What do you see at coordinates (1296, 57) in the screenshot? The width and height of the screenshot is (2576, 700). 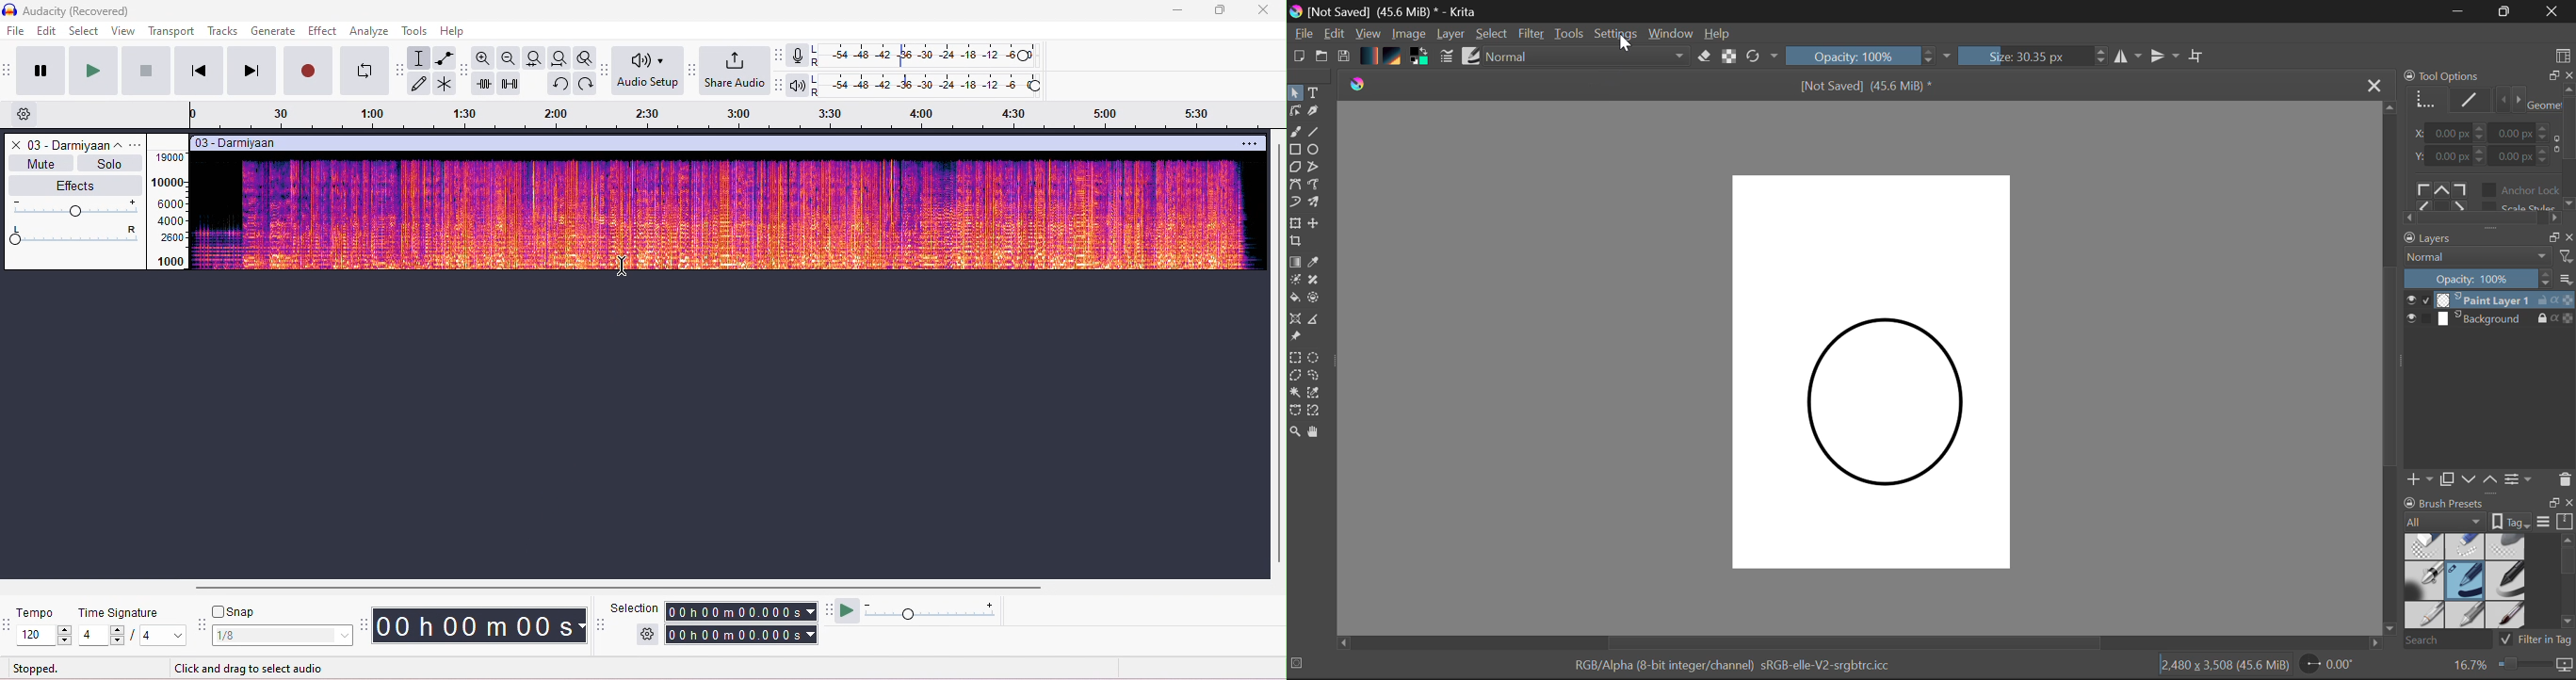 I see `New` at bounding box center [1296, 57].